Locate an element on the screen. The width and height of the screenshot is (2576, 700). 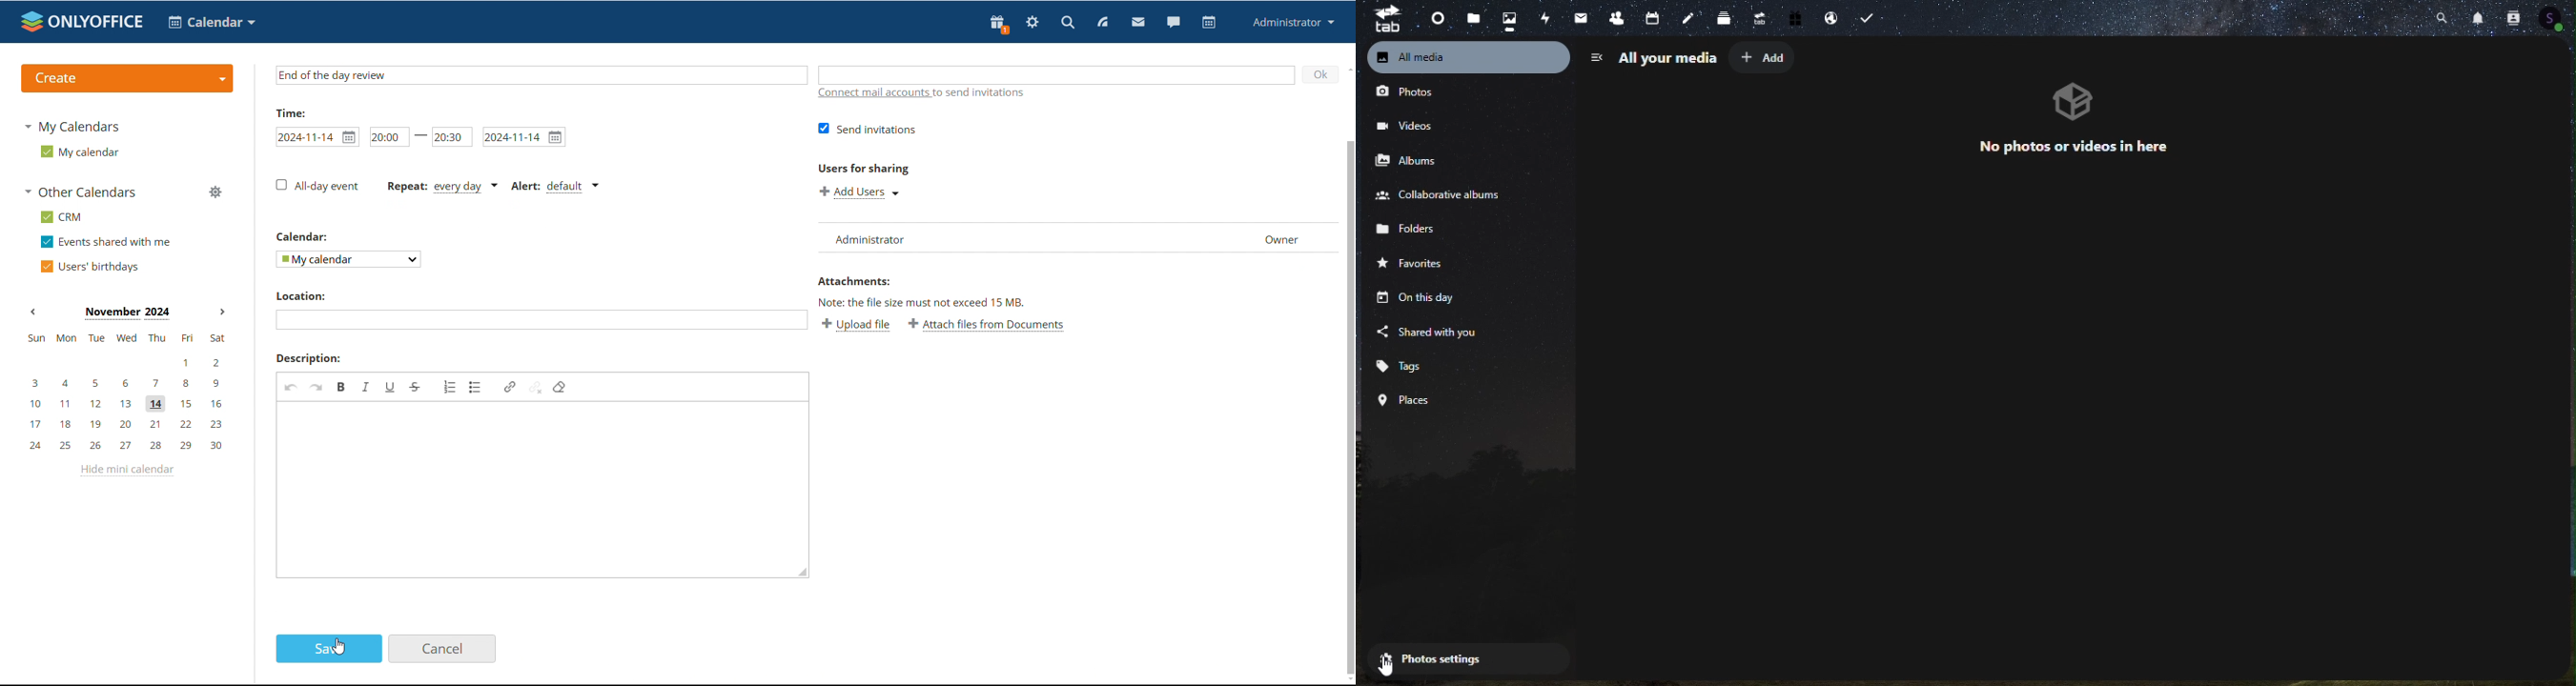
On this day is located at coordinates (1412, 299).